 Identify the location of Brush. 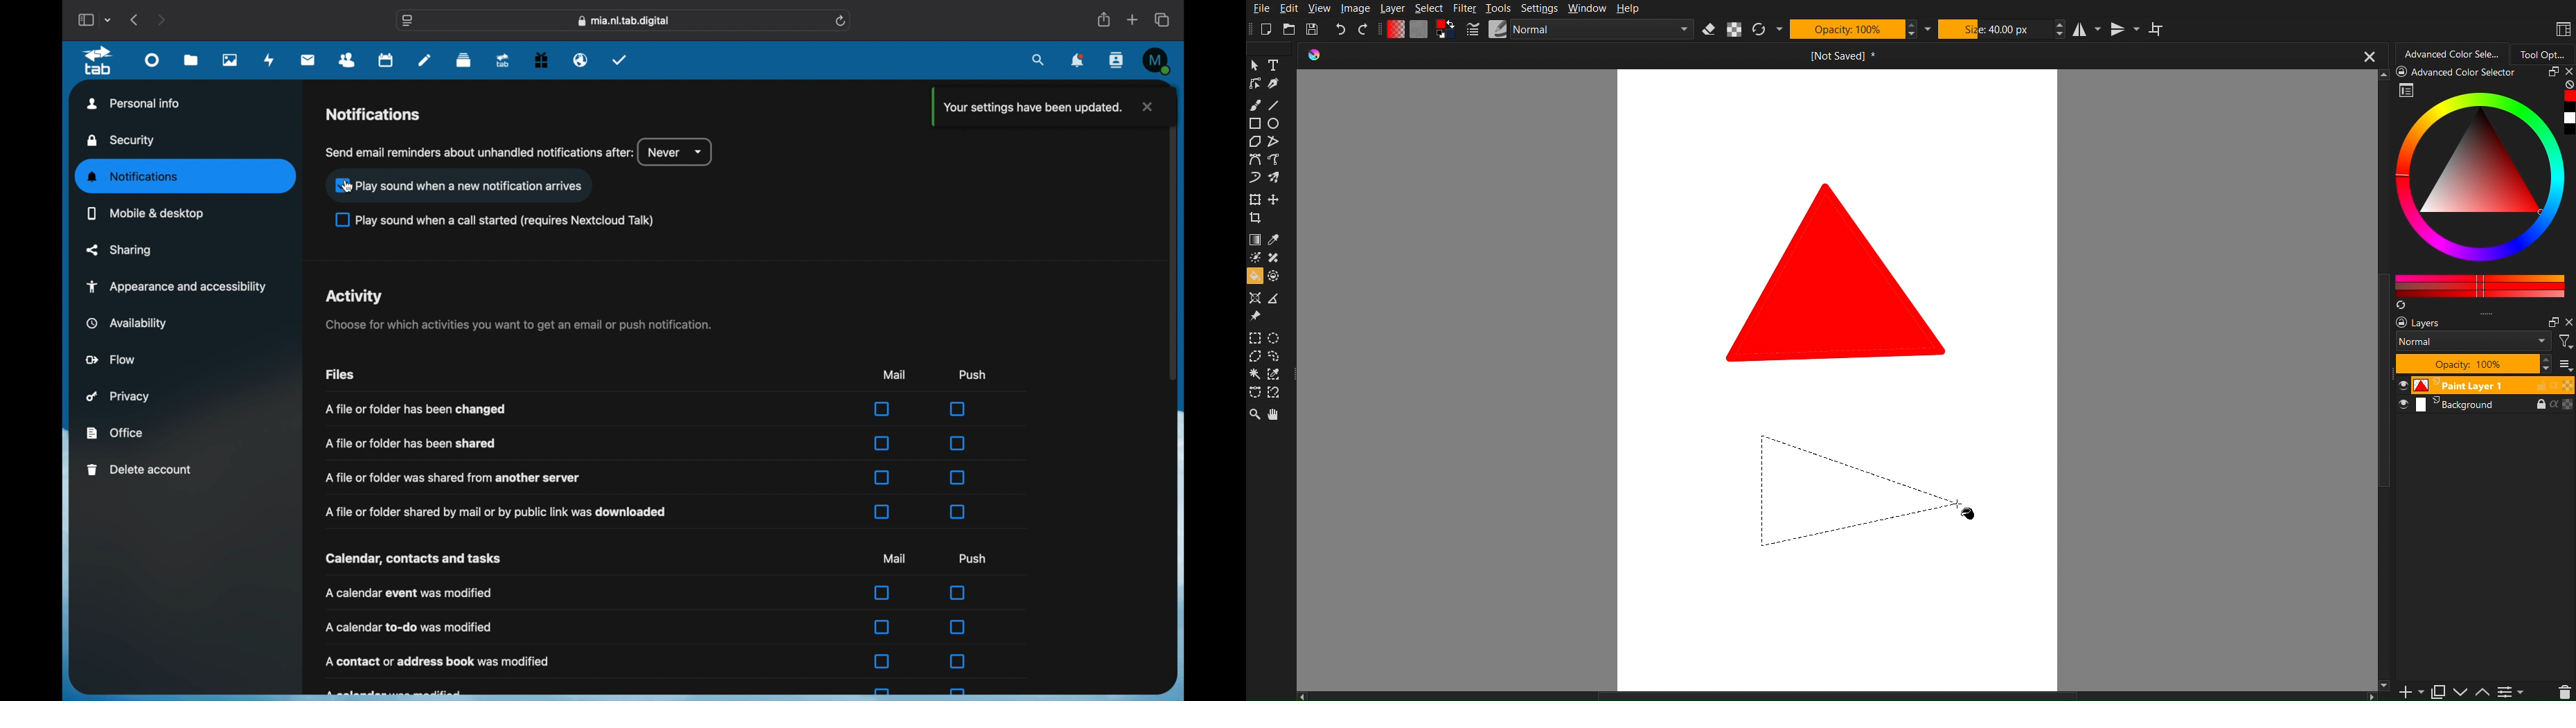
(1257, 103).